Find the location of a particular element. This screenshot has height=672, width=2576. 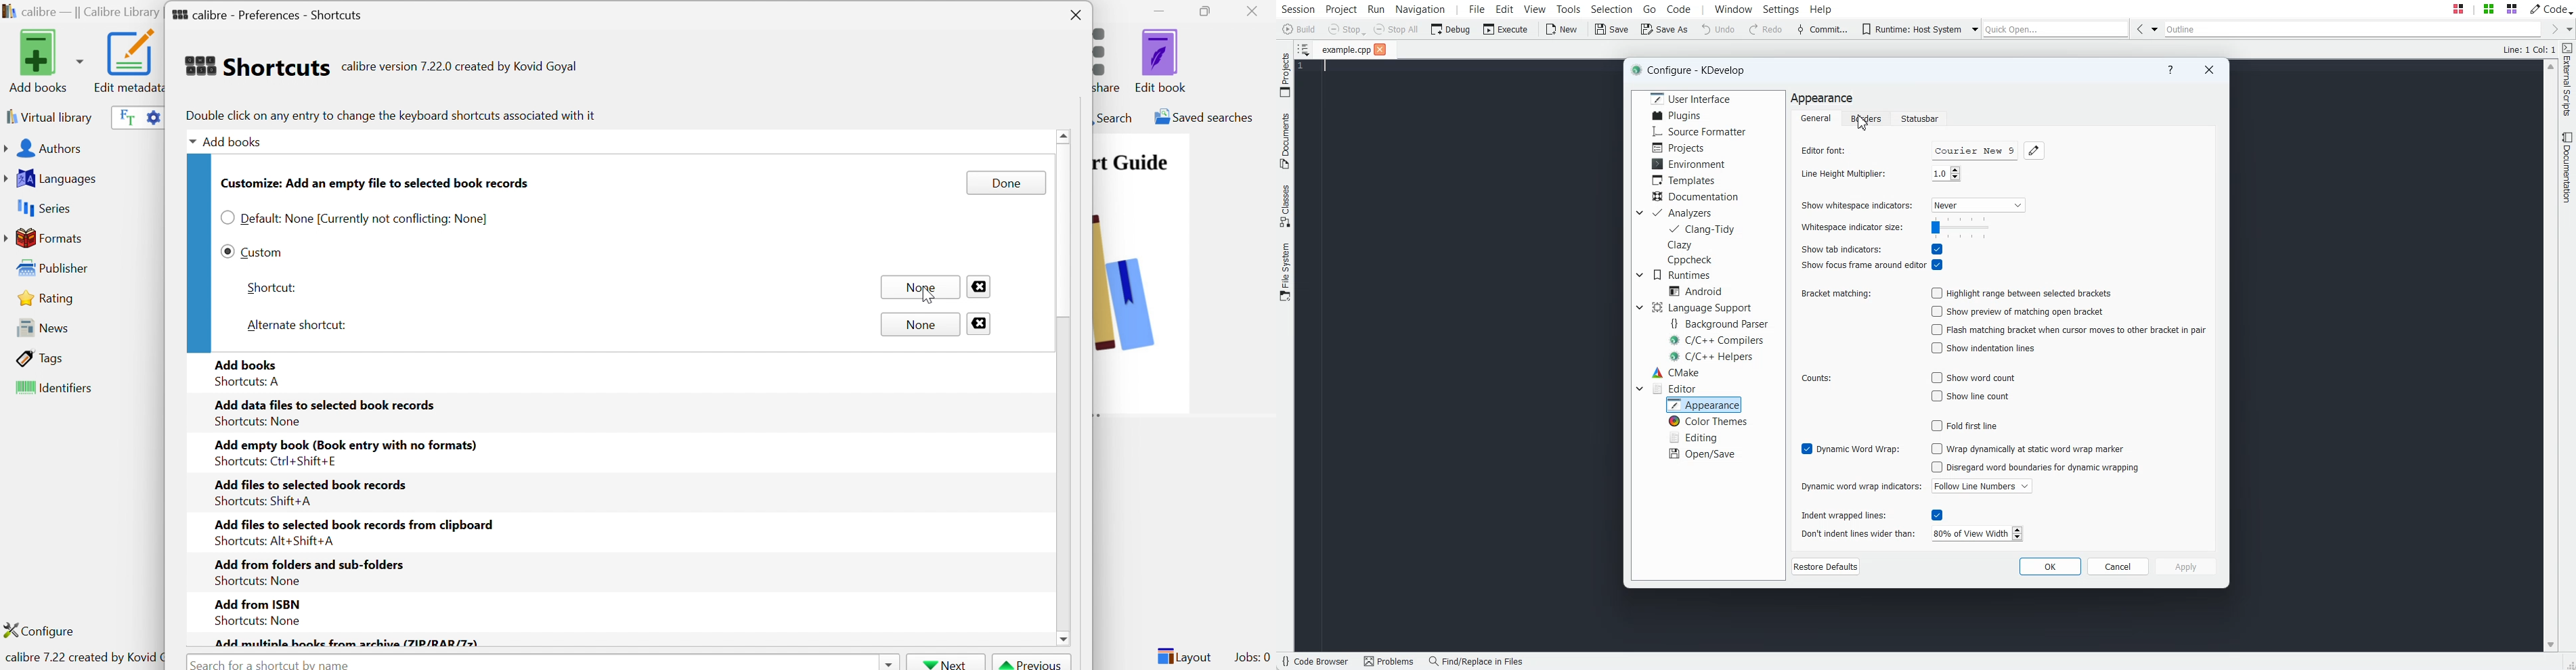

Shortcuts: Alt+Shift+A is located at coordinates (273, 540).